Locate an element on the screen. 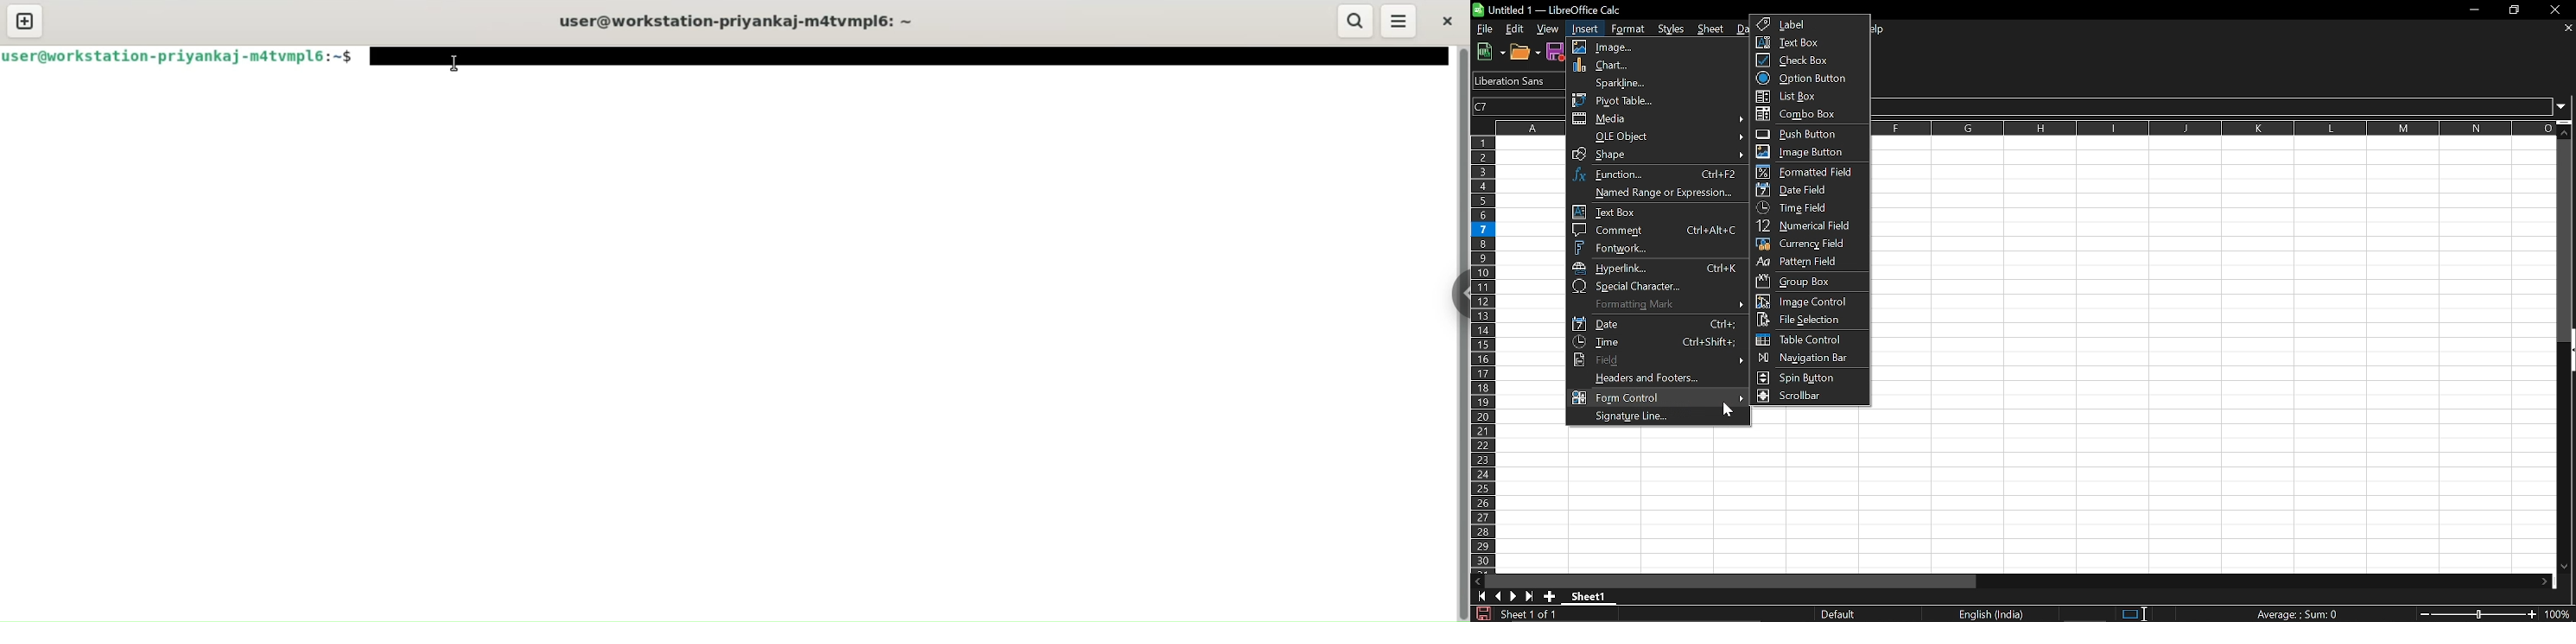 The height and width of the screenshot is (644, 2576). Rows is located at coordinates (1482, 354).